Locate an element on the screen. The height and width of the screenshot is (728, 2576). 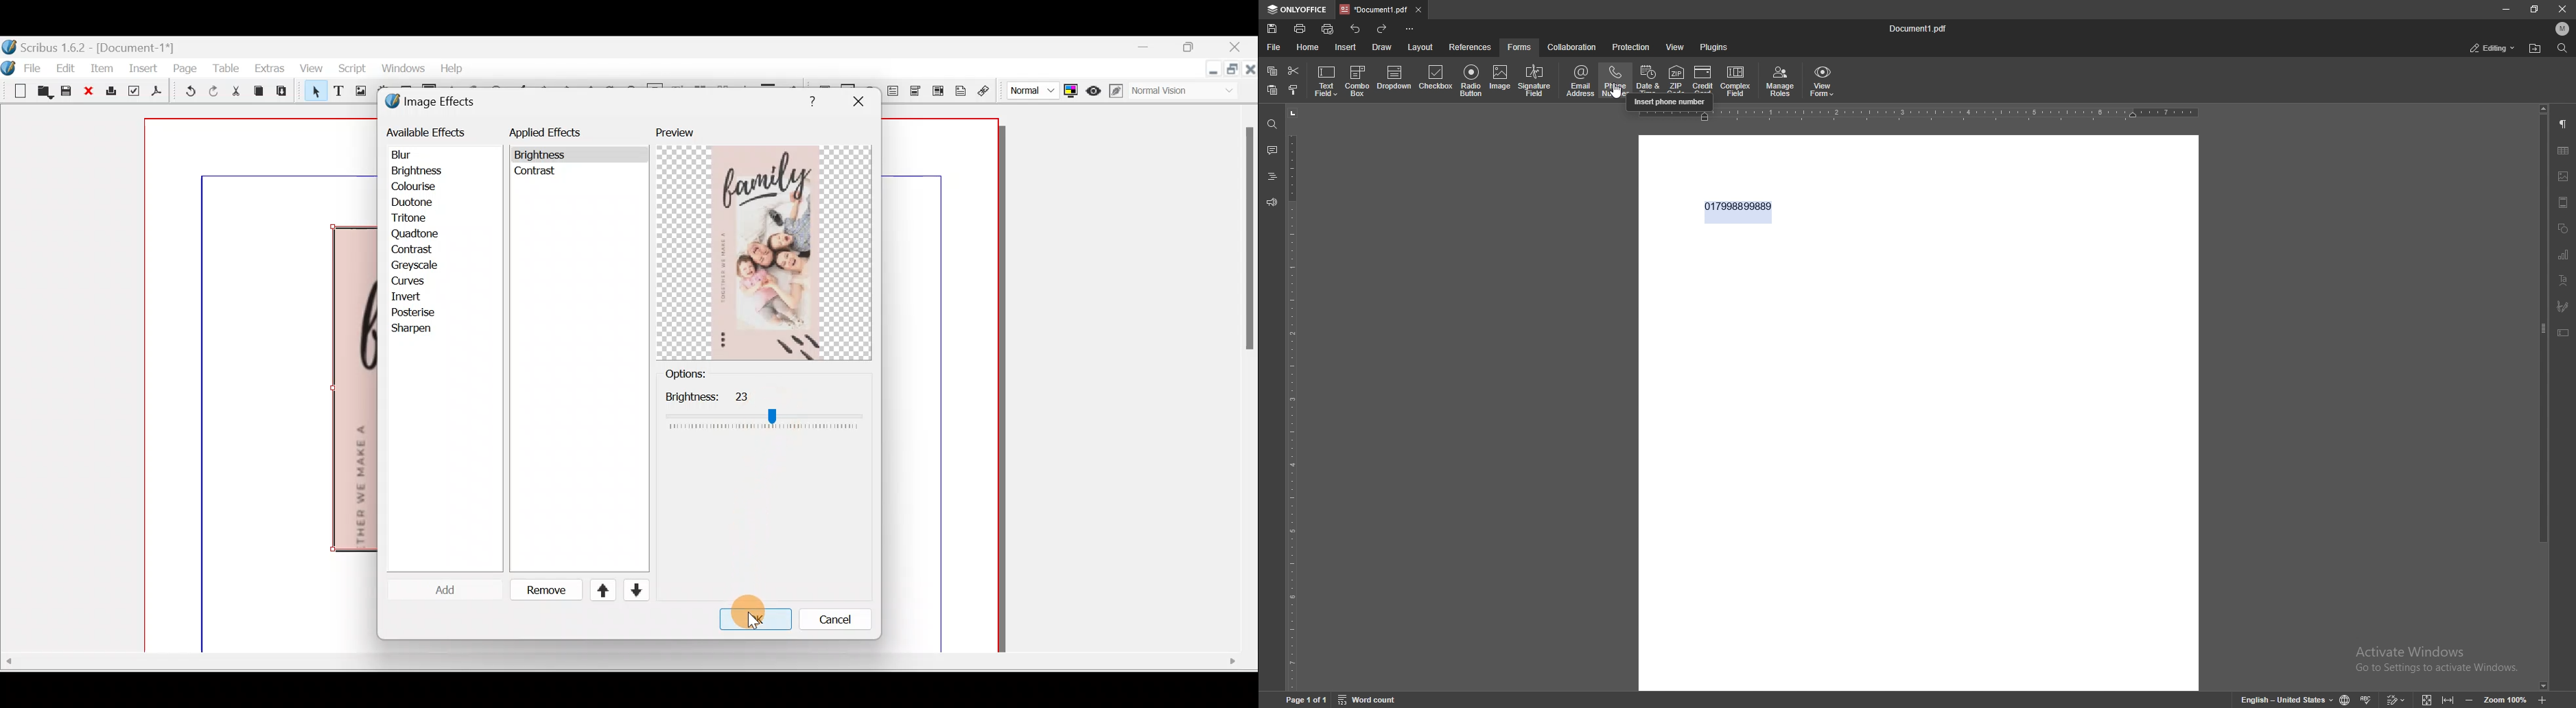
Close is located at coordinates (89, 92).